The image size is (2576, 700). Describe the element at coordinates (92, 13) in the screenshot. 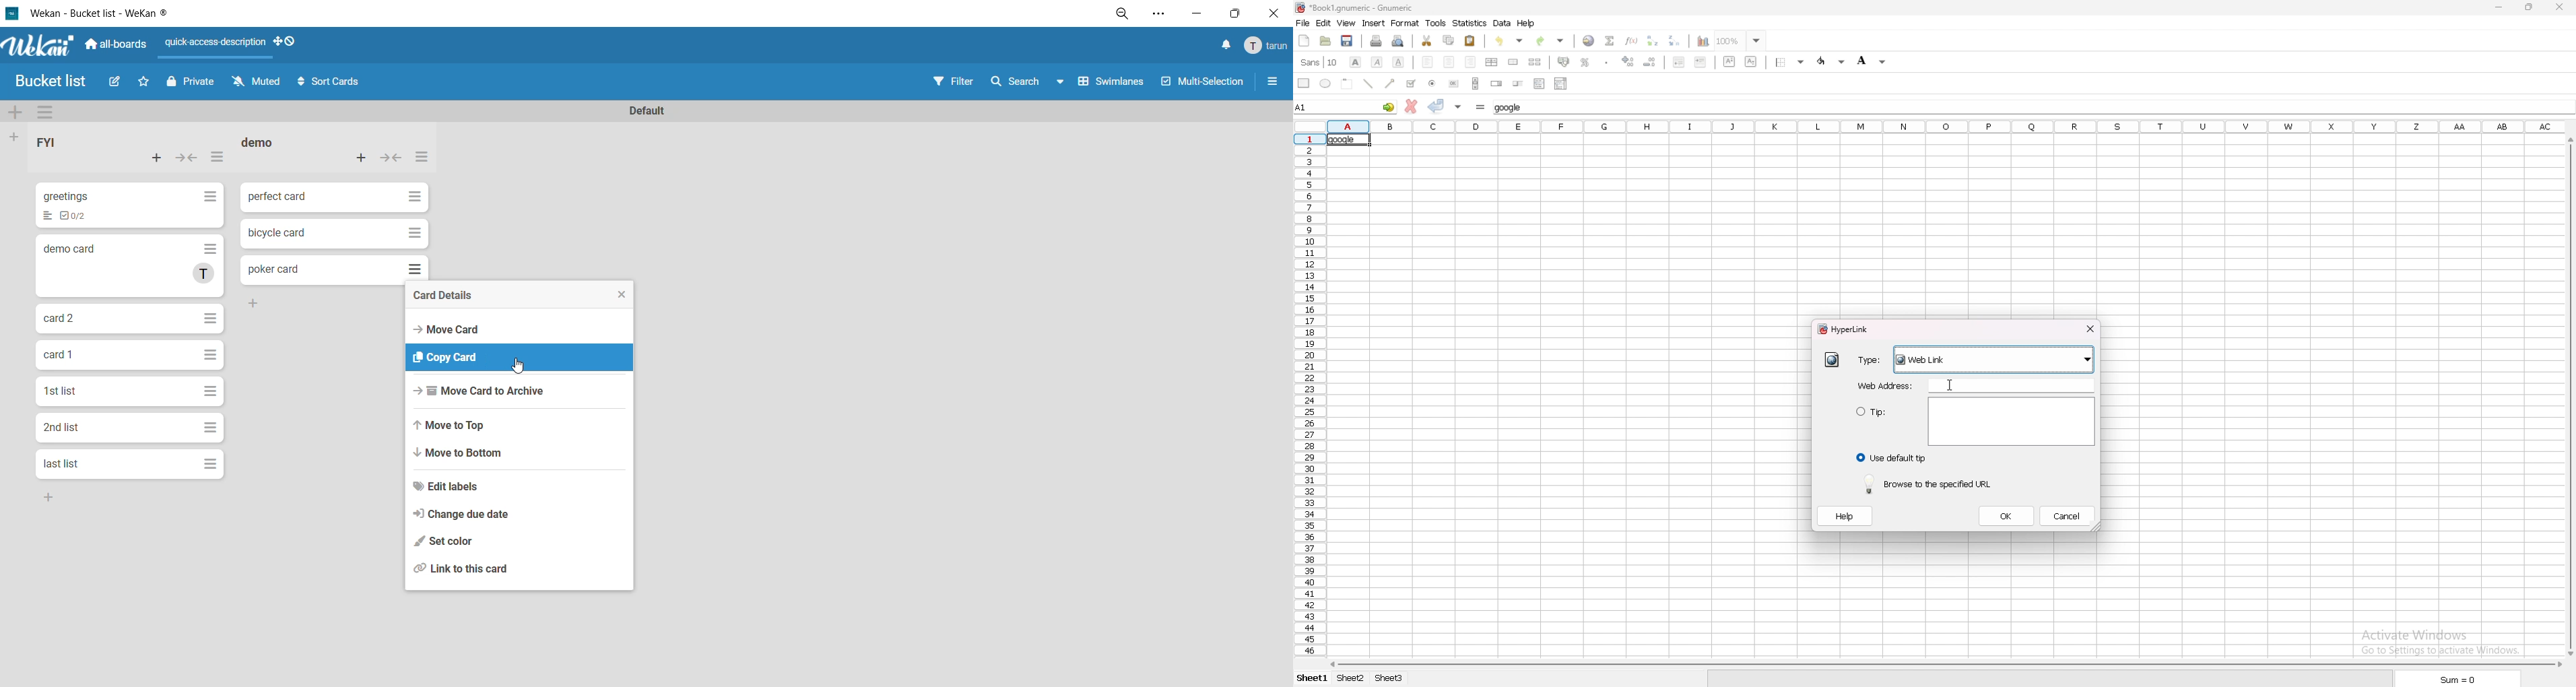

I see `Wekan - Bucket list - WeKan` at that location.